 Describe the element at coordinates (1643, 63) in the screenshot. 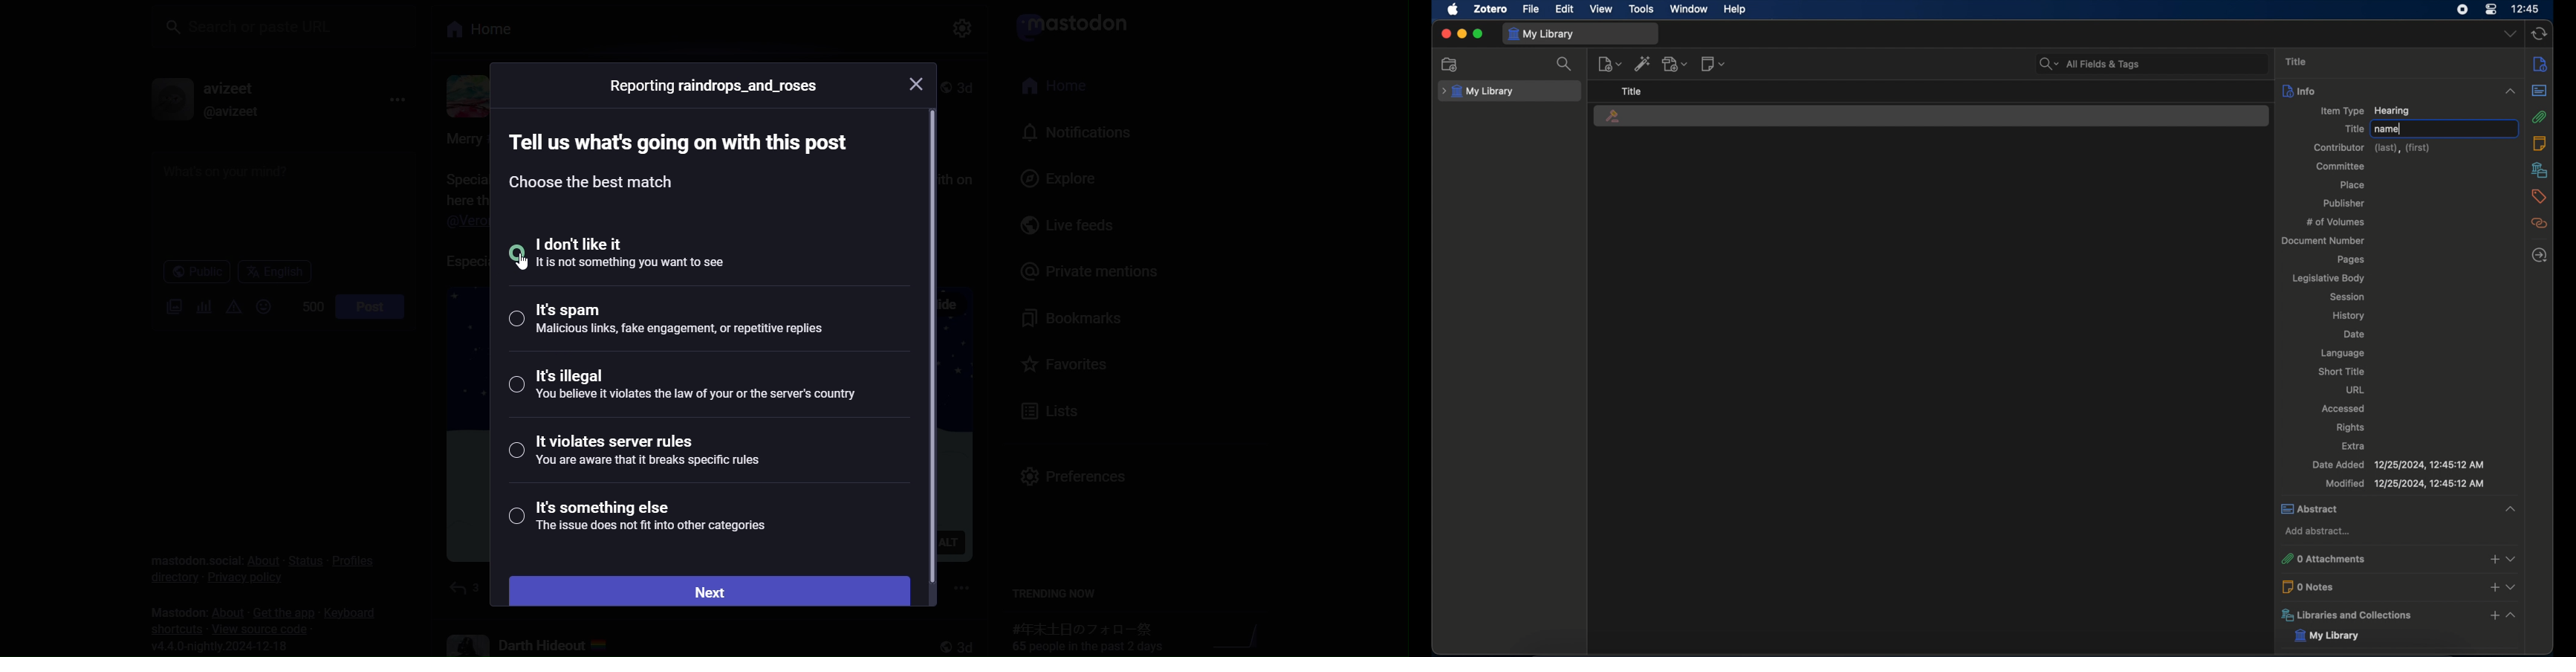

I see `add item by identifier` at that location.